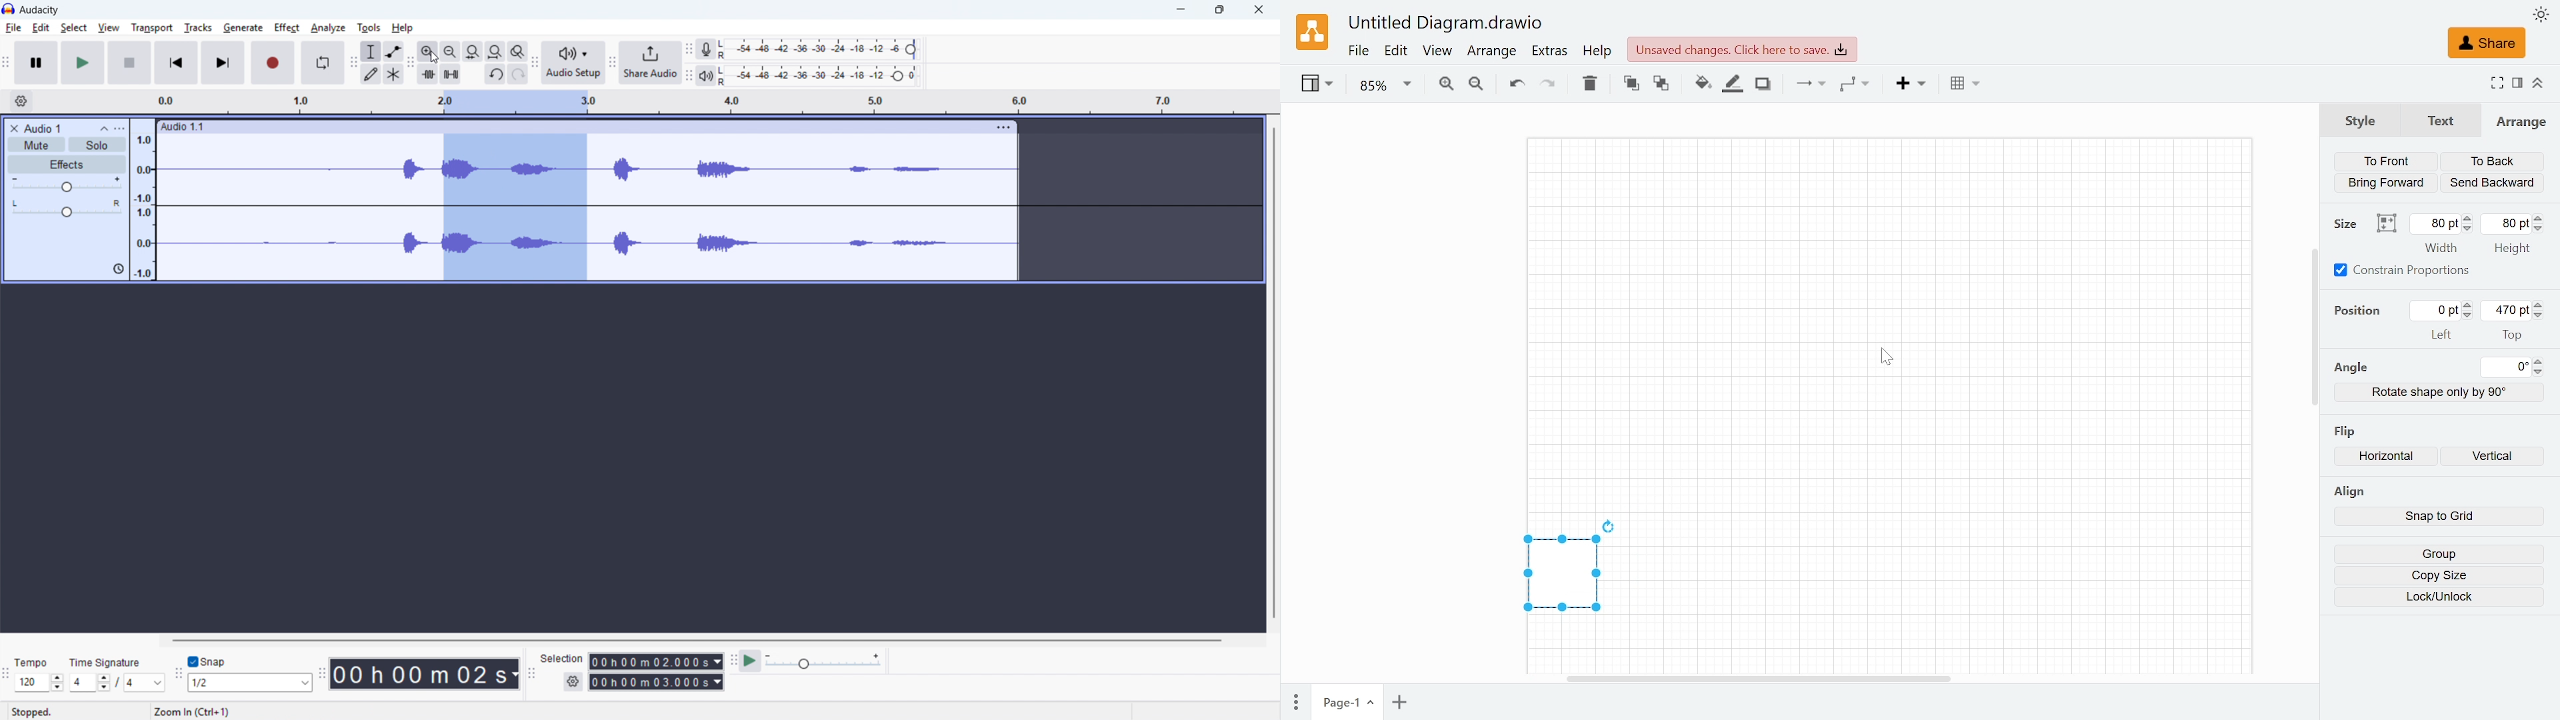 The image size is (2576, 728). I want to click on Share, so click(2486, 43).